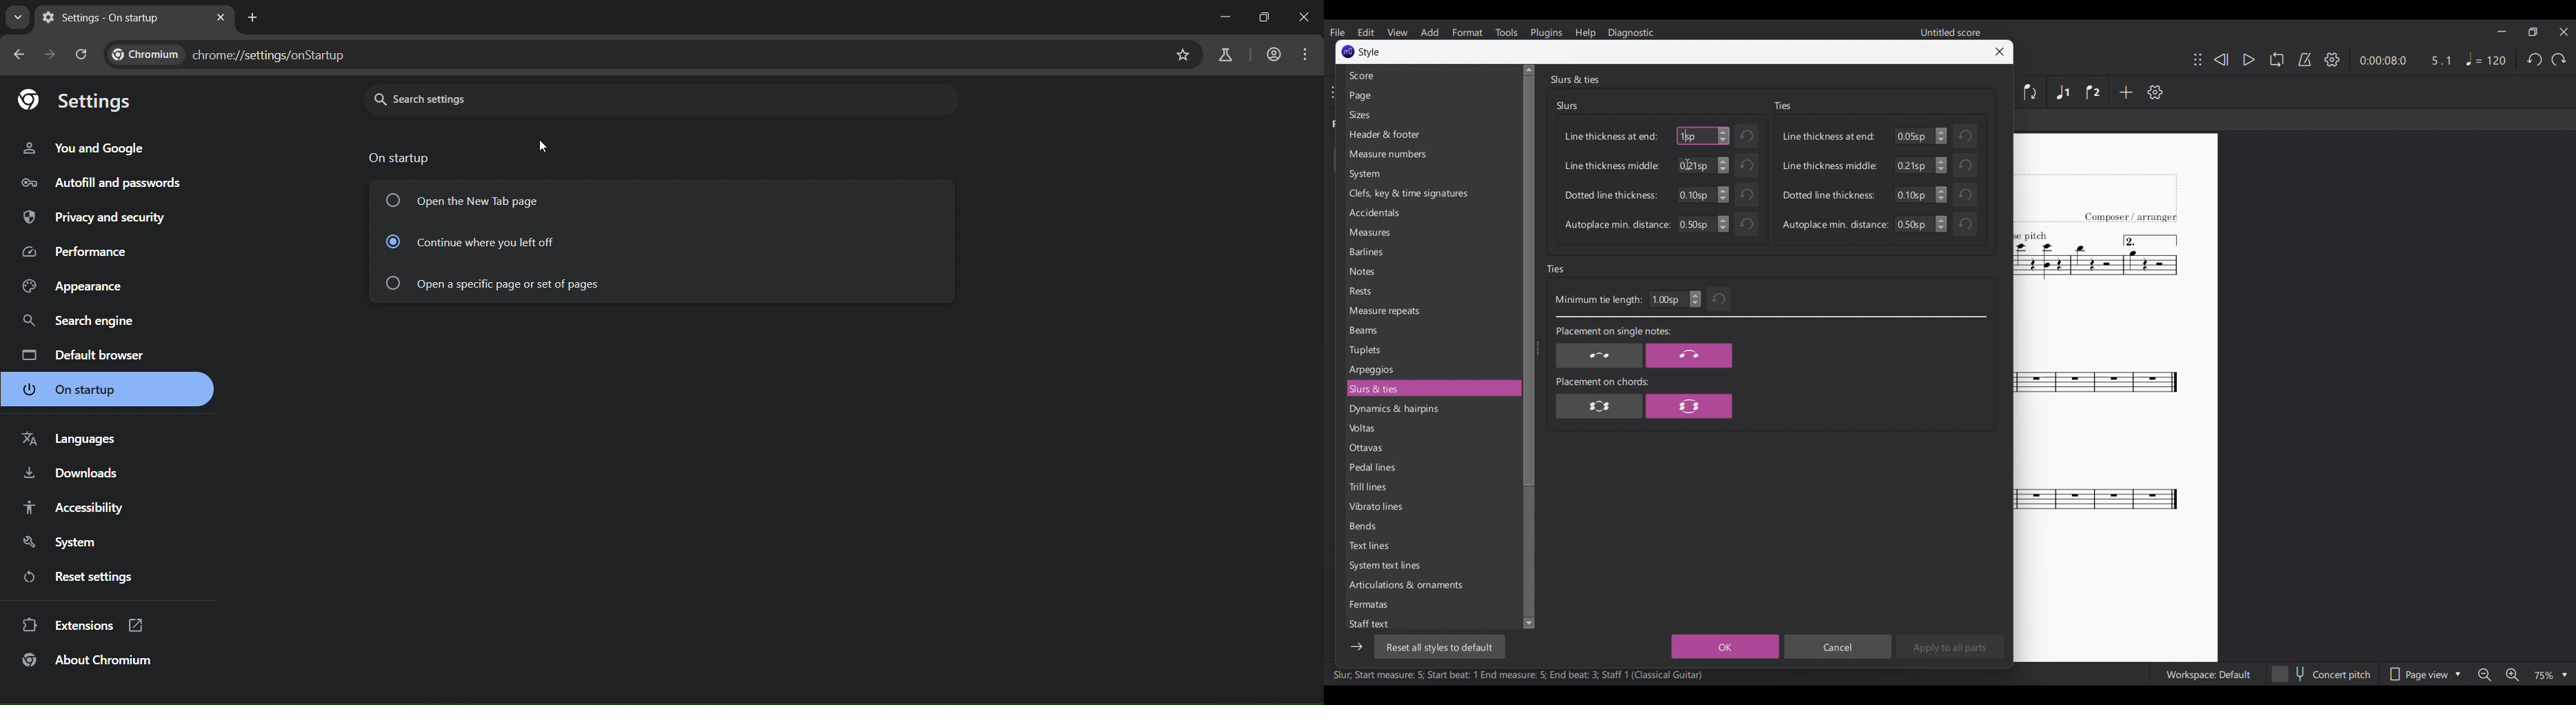 This screenshot has width=2576, height=728. I want to click on Settings, so click(2156, 92).